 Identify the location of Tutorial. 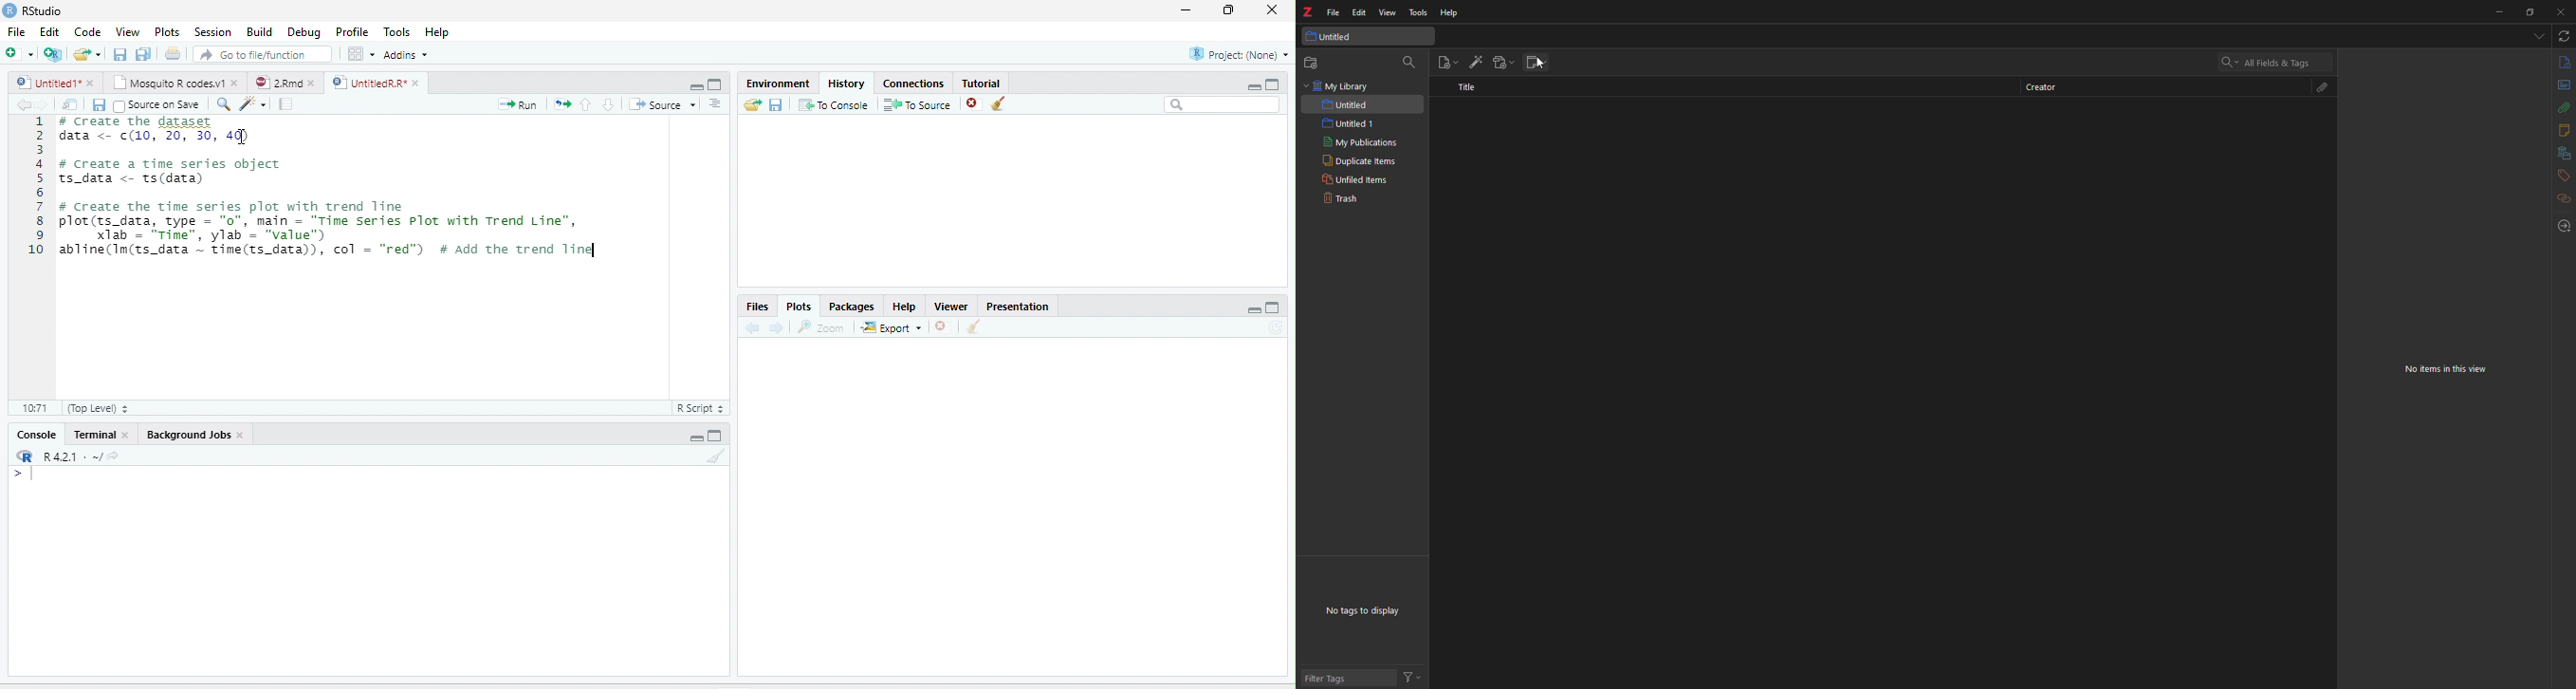
(983, 83).